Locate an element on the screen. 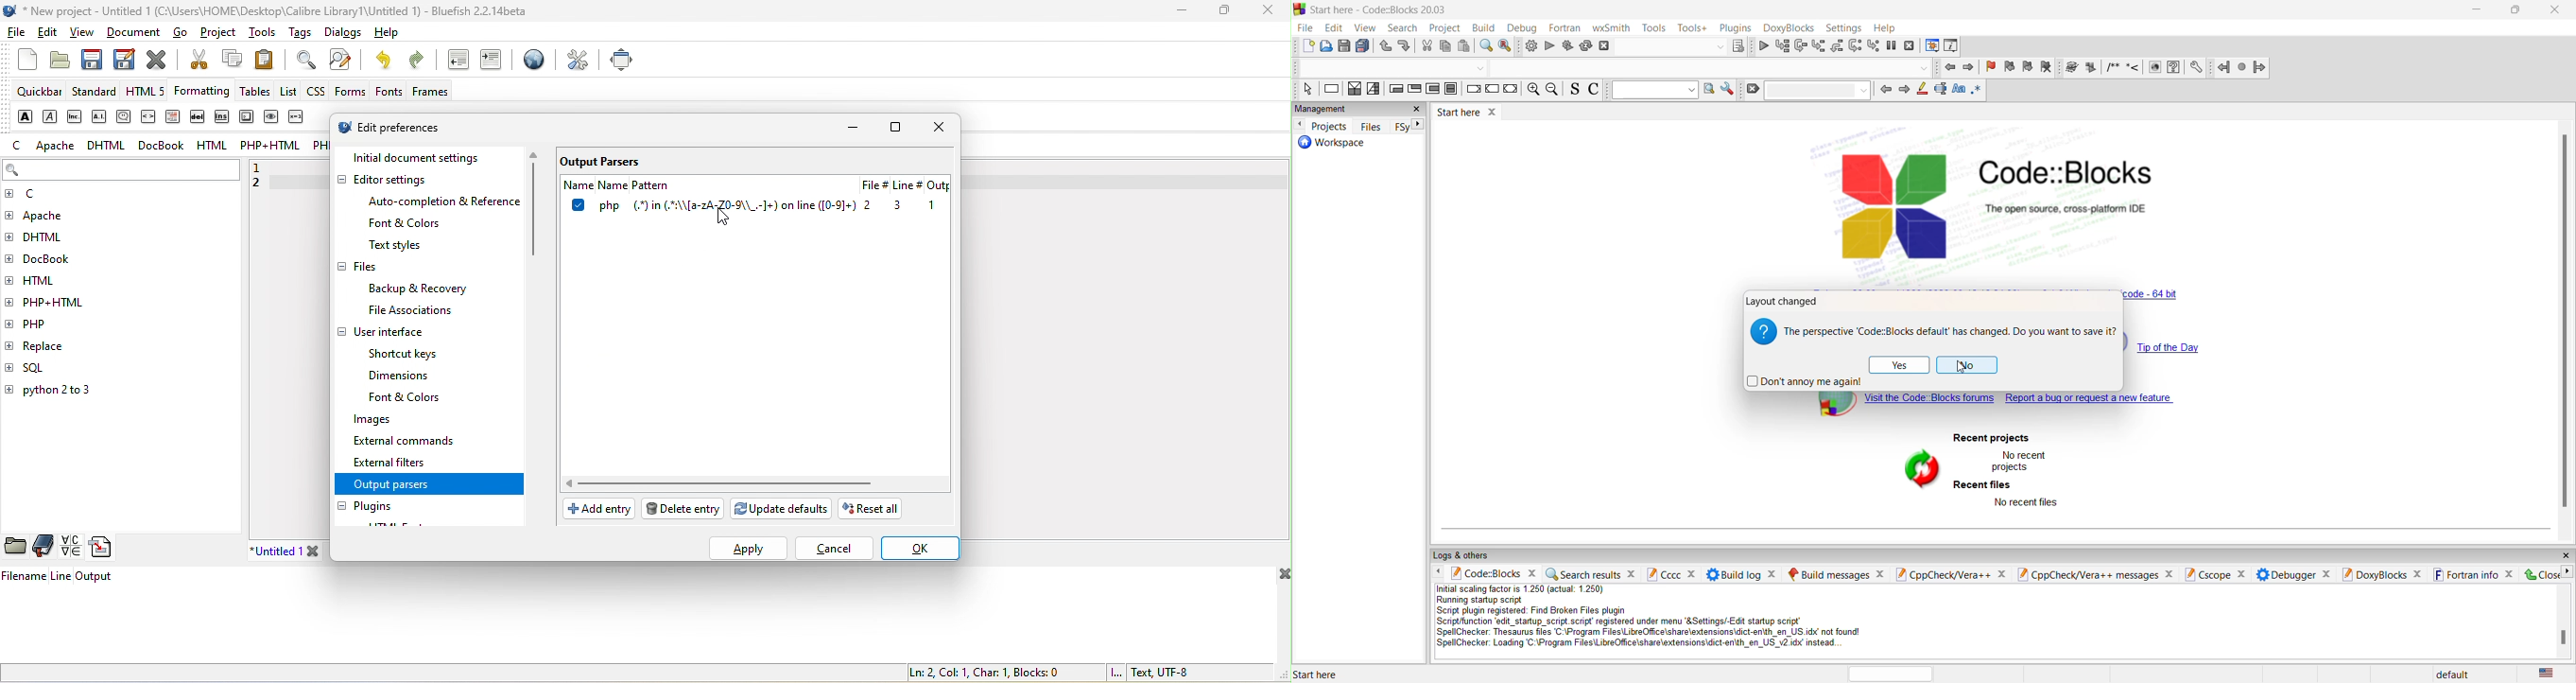 This screenshot has height=700, width=2576. next is located at coordinates (1904, 90).